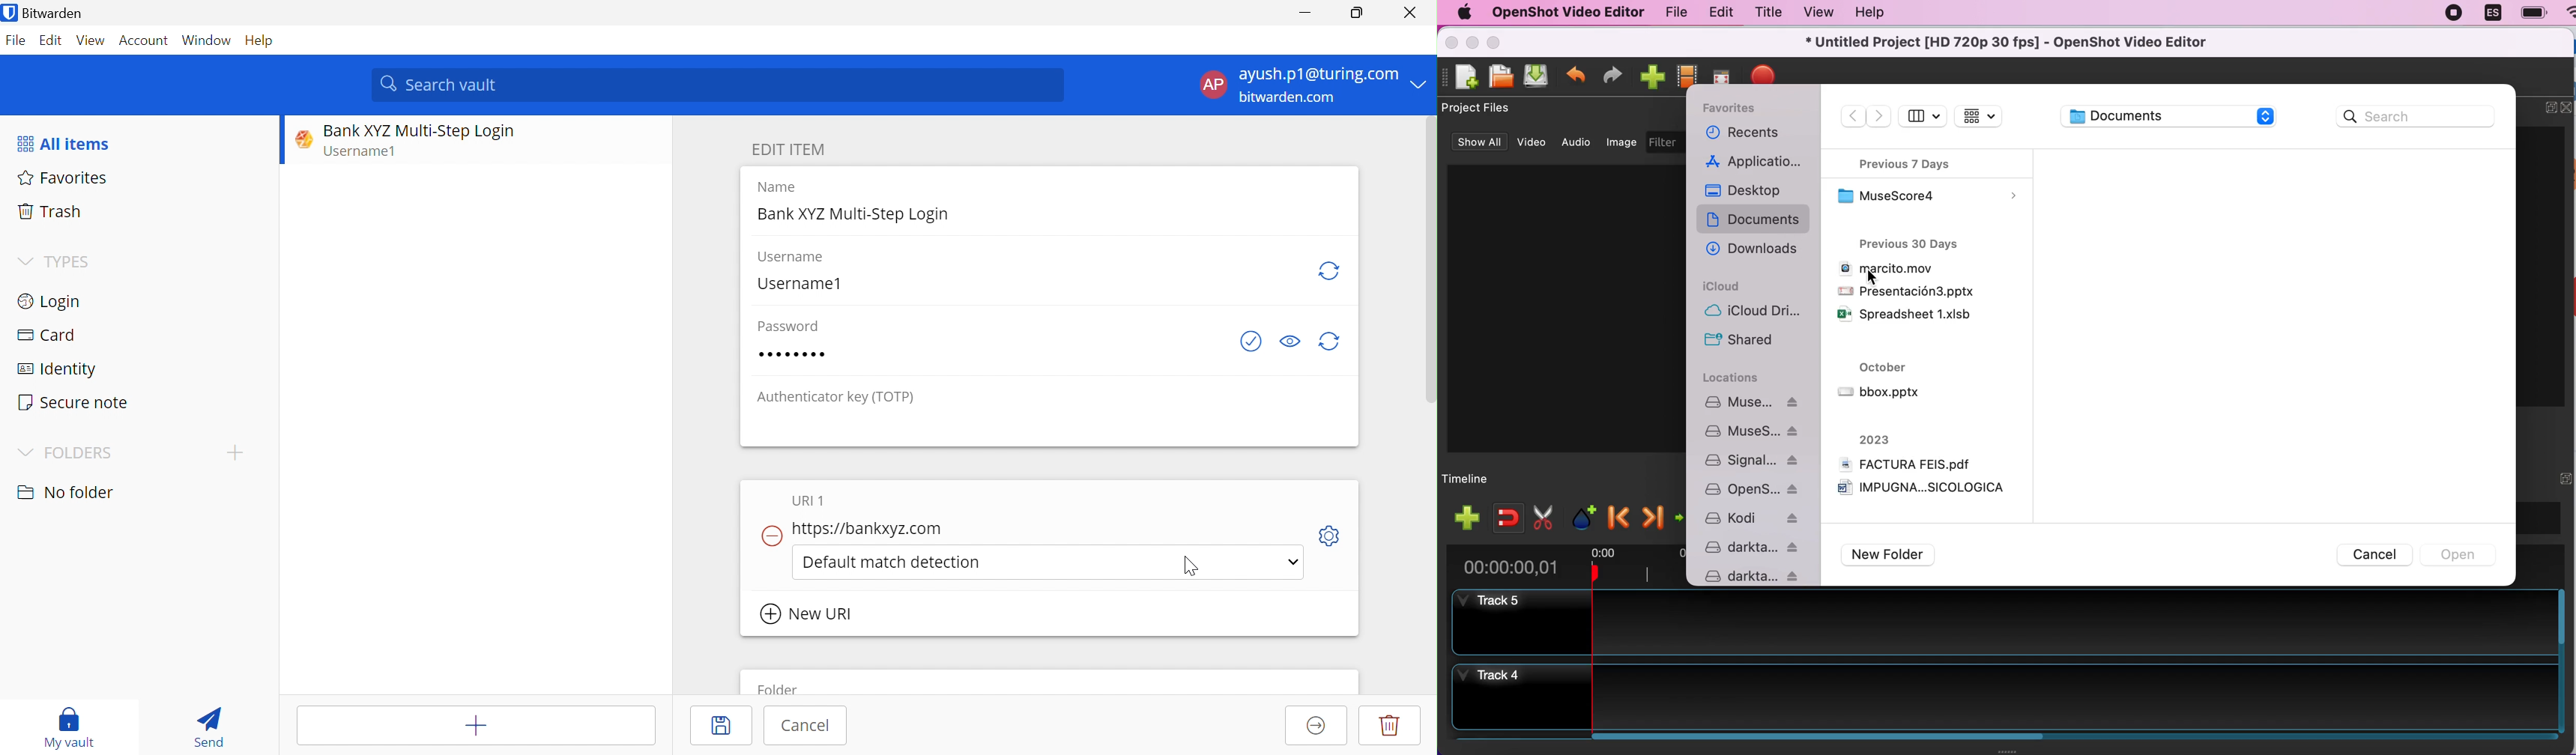  I want to click on FACTURA FEIS.pdf, so click(1904, 463).